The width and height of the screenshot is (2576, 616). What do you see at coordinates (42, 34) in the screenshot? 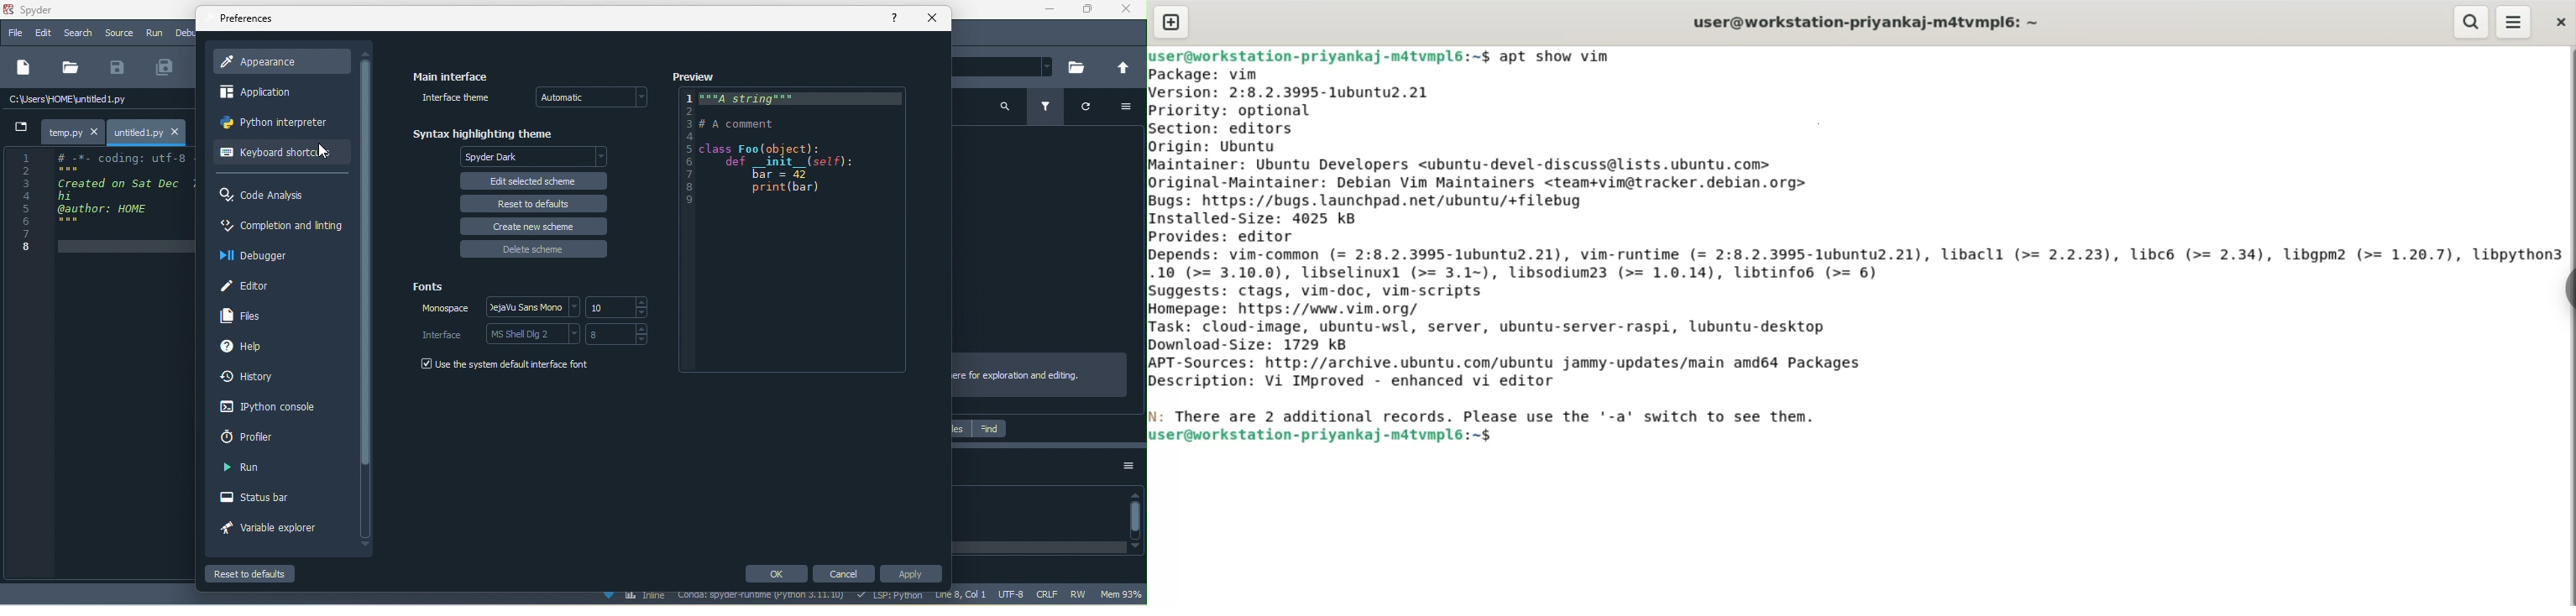
I see `edit` at bounding box center [42, 34].